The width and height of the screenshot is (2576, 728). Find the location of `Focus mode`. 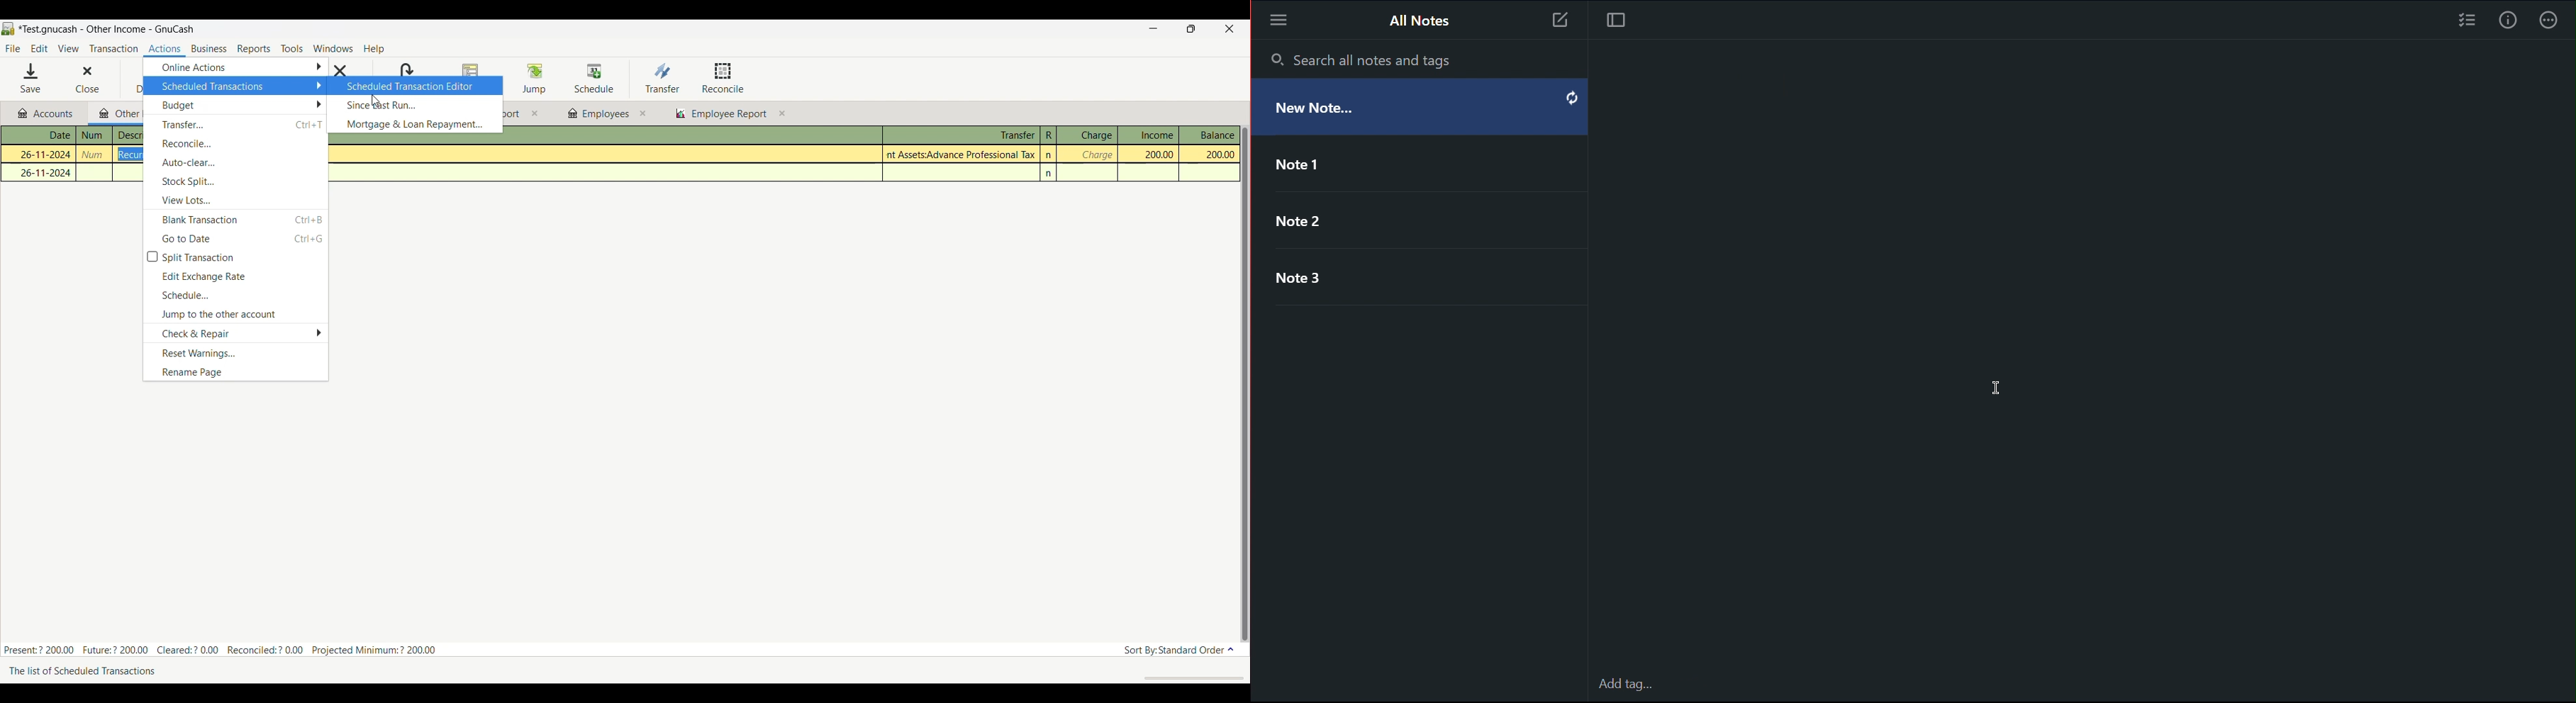

Focus mode is located at coordinates (1615, 23).